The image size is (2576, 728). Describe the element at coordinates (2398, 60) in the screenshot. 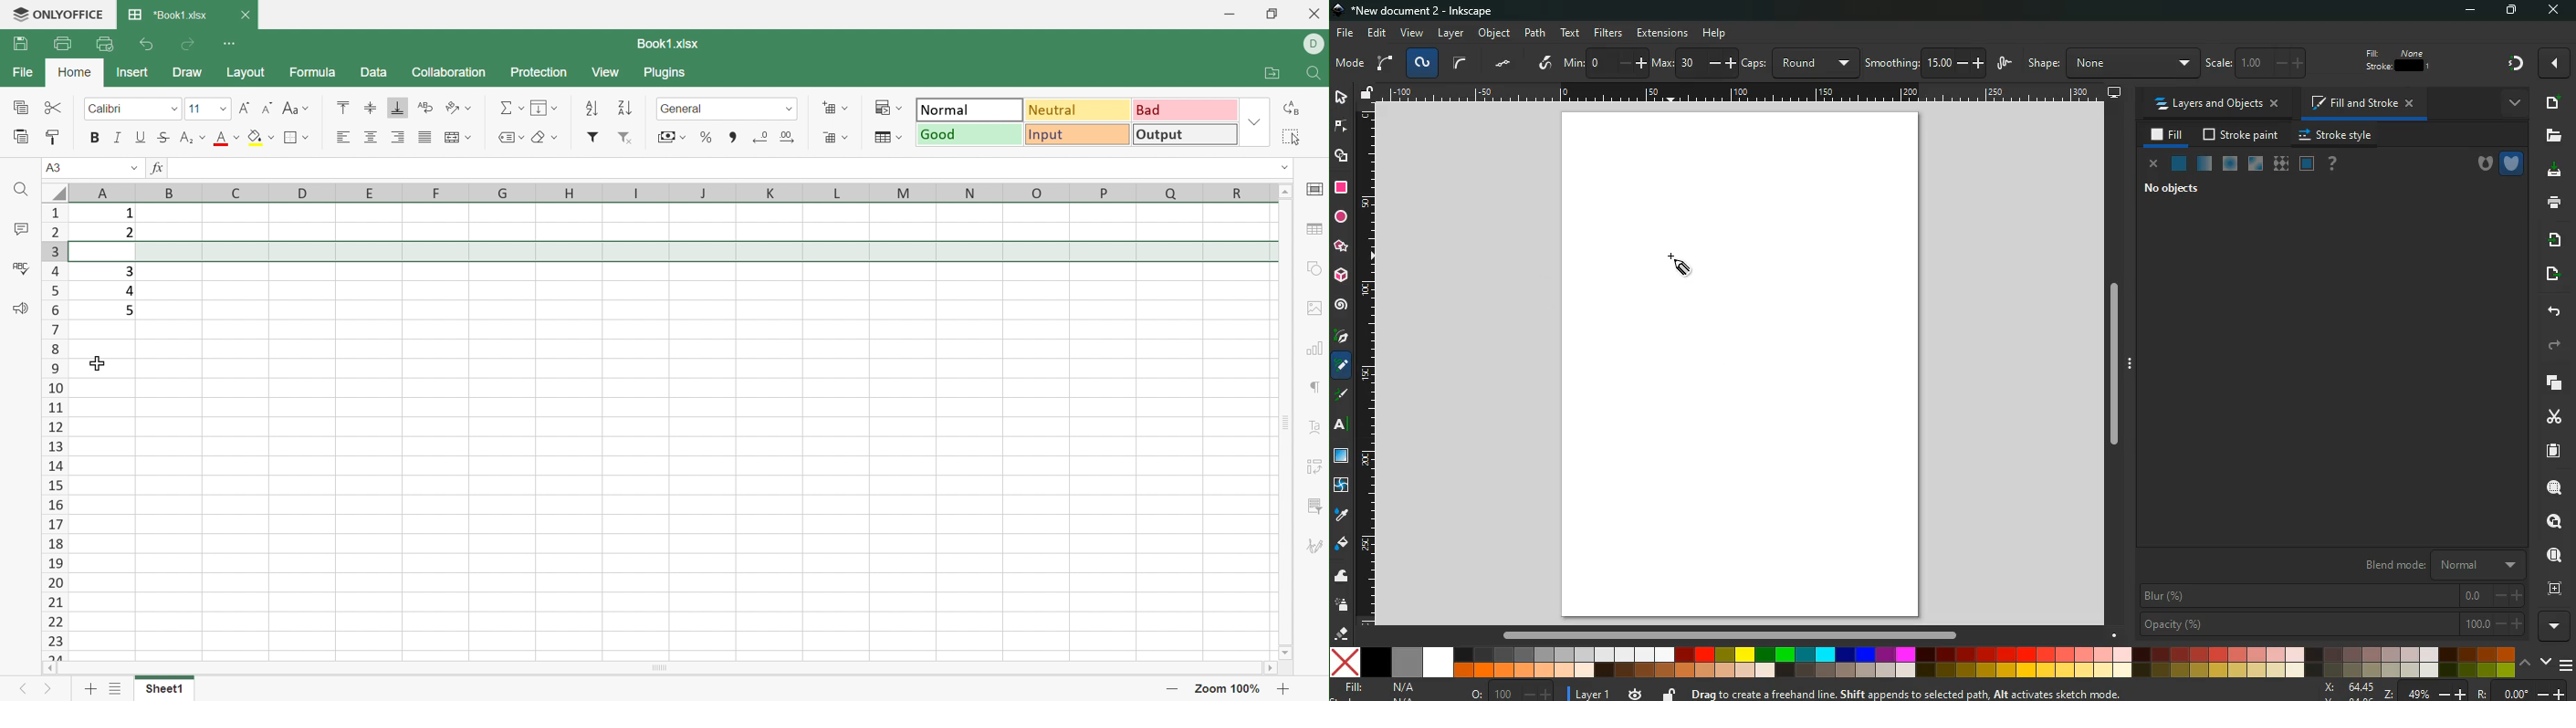

I see `fill` at that location.